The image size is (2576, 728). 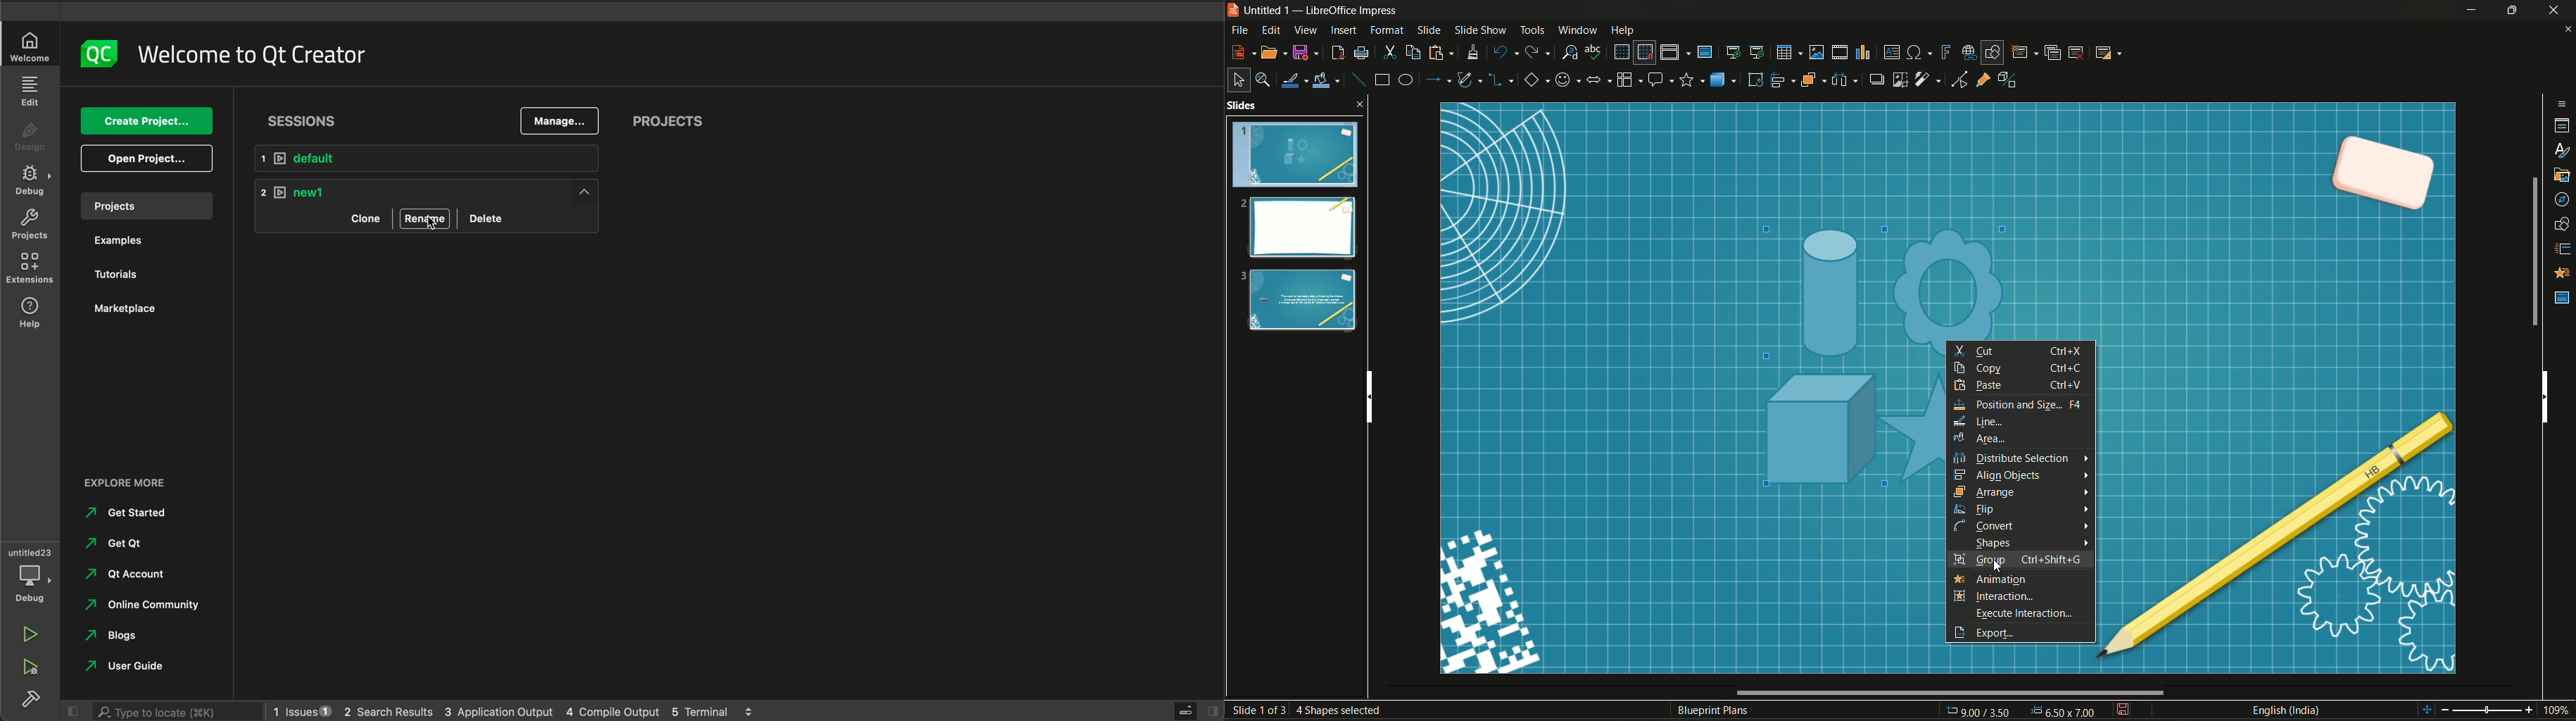 I want to click on logs, so click(x=512, y=711).